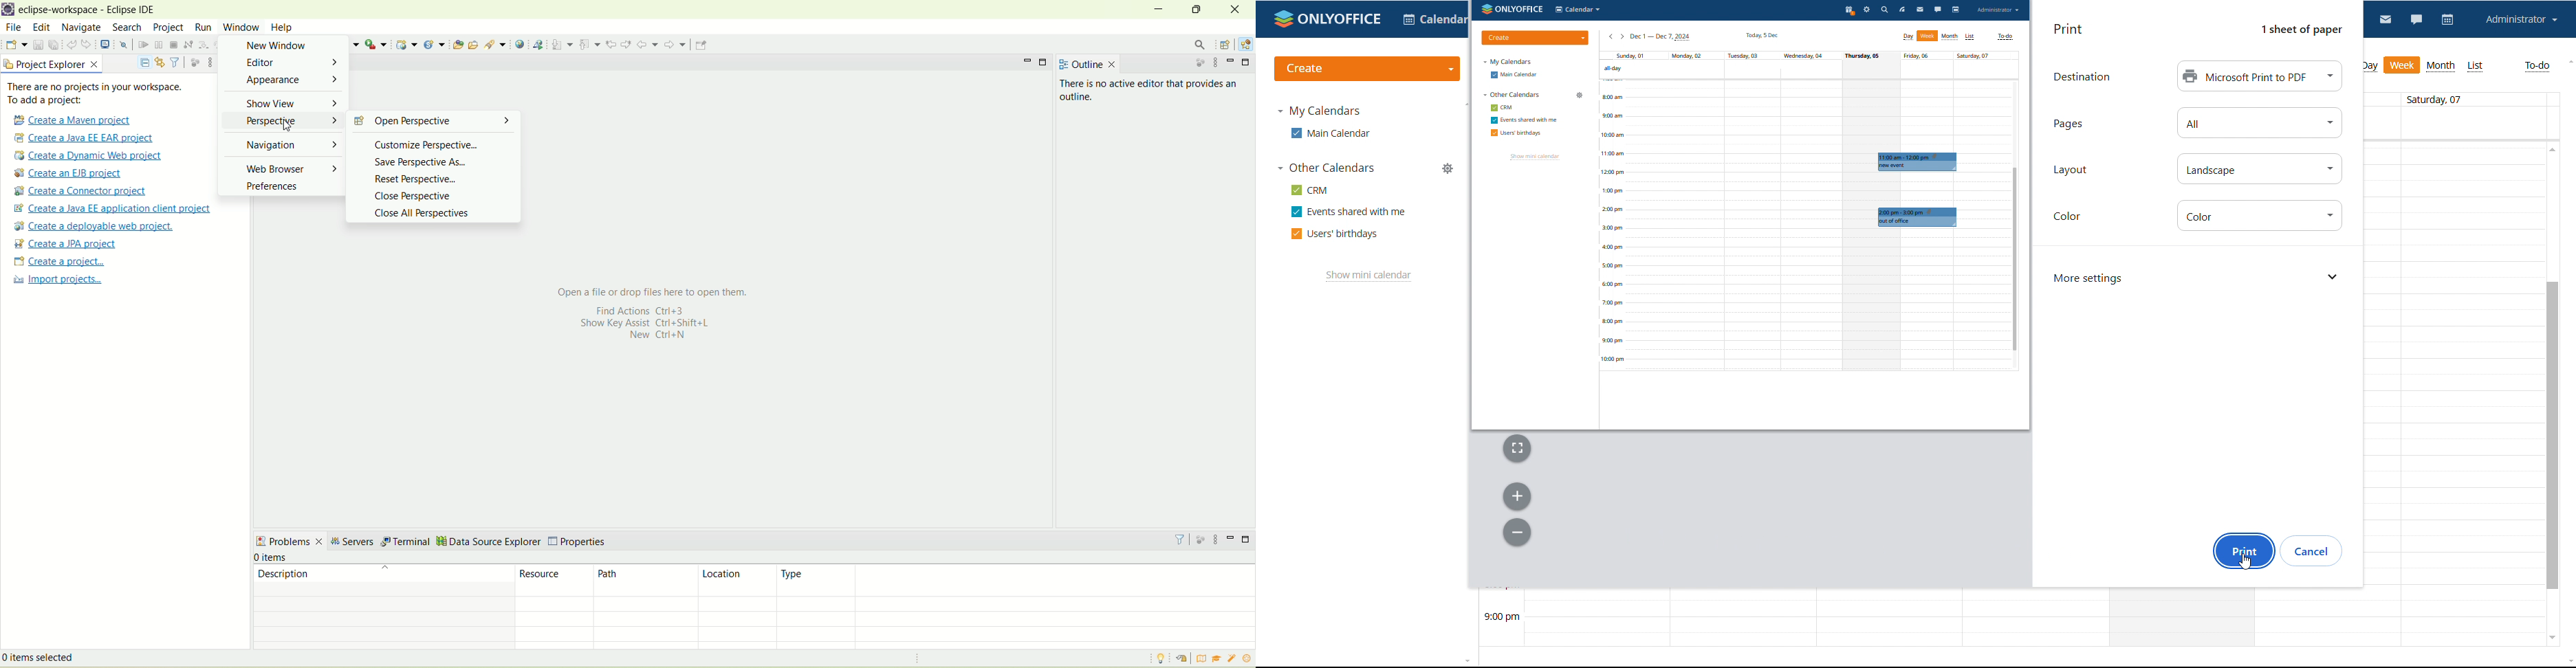 The height and width of the screenshot is (672, 2576). What do you see at coordinates (158, 46) in the screenshot?
I see `suspend` at bounding box center [158, 46].